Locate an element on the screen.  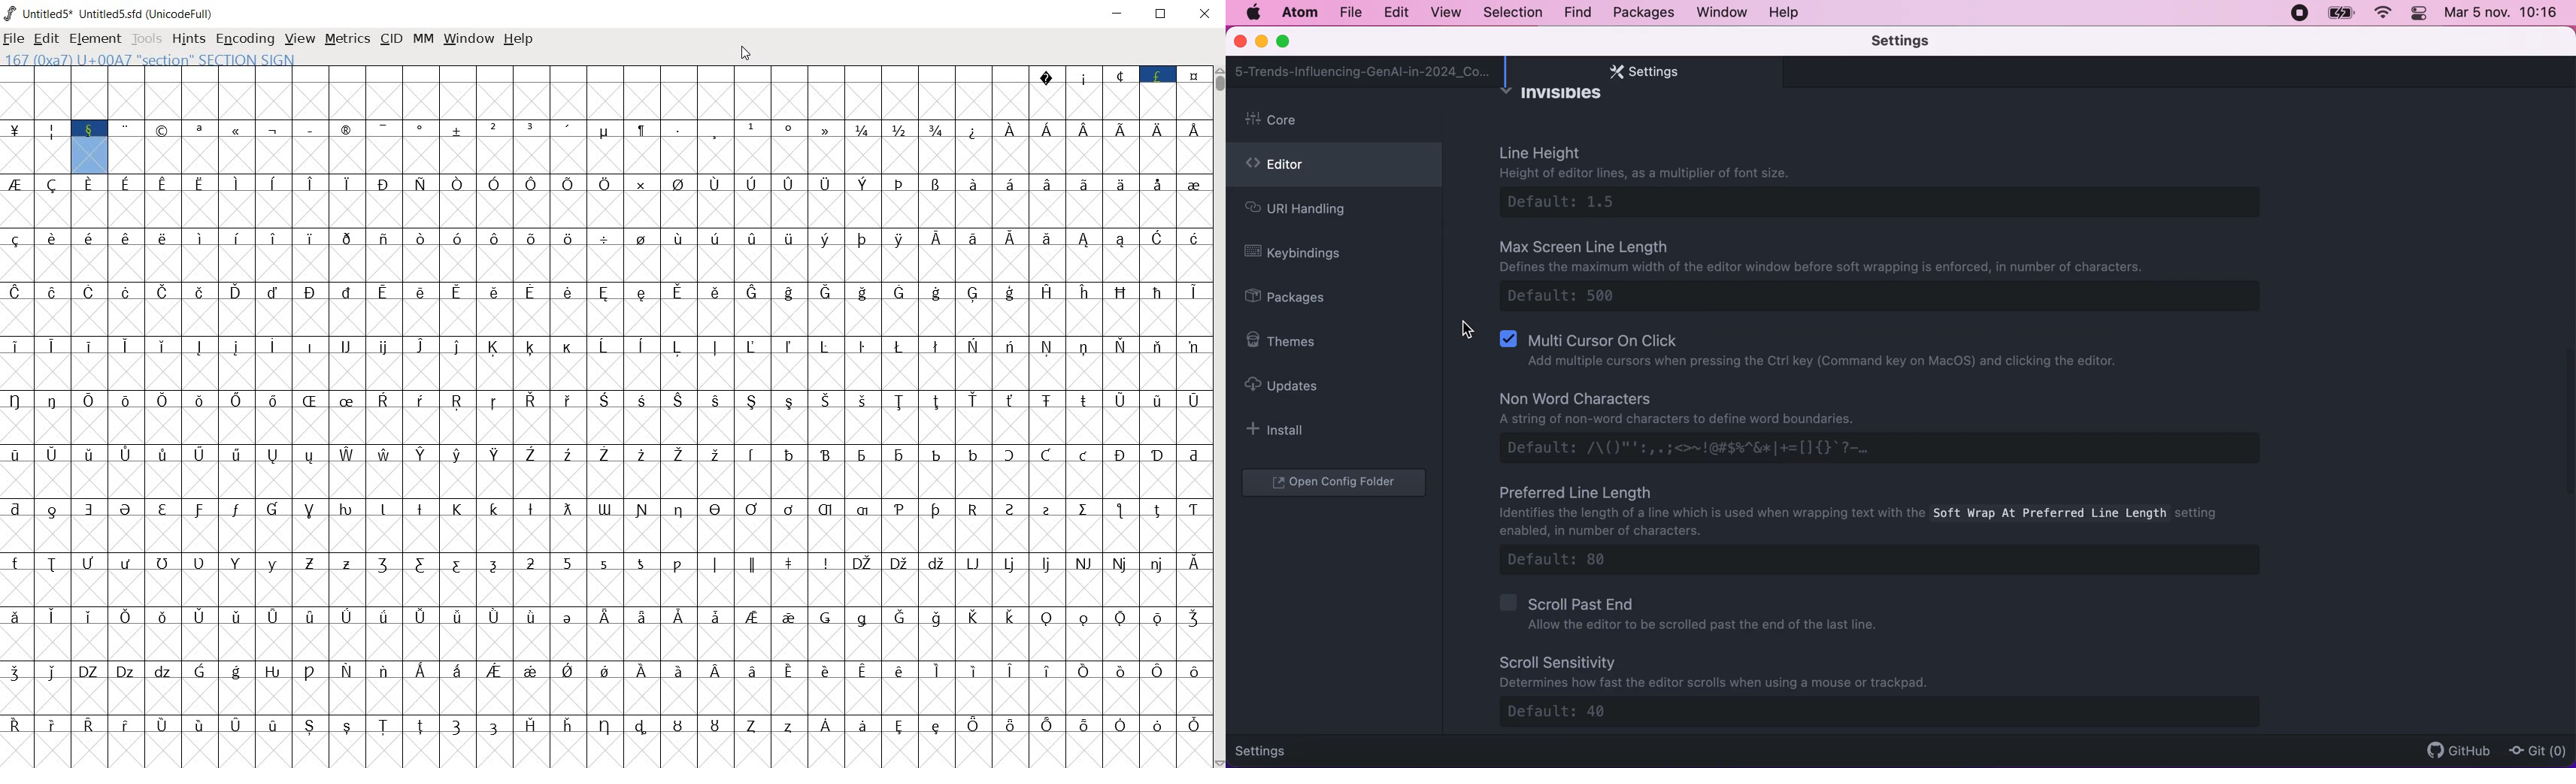
Scroll sensitivity is located at coordinates (1722, 671).